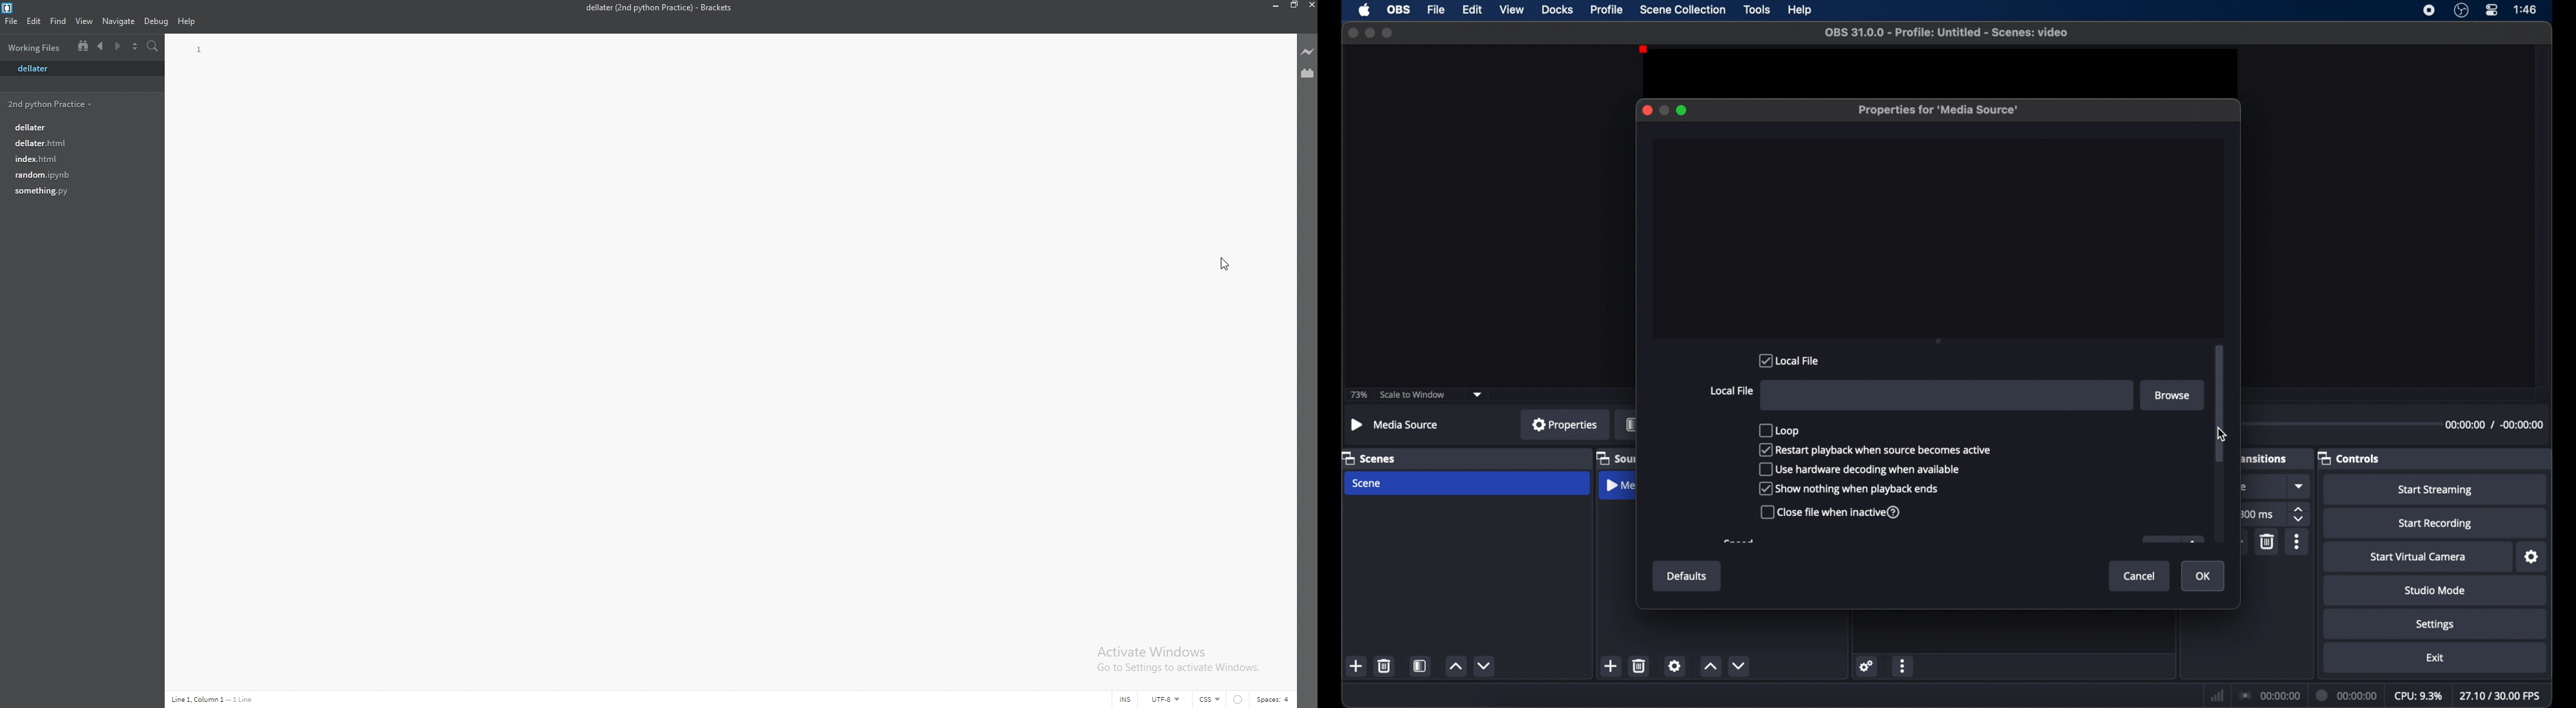  Describe the element at coordinates (1456, 666) in the screenshot. I see `increment` at that location.